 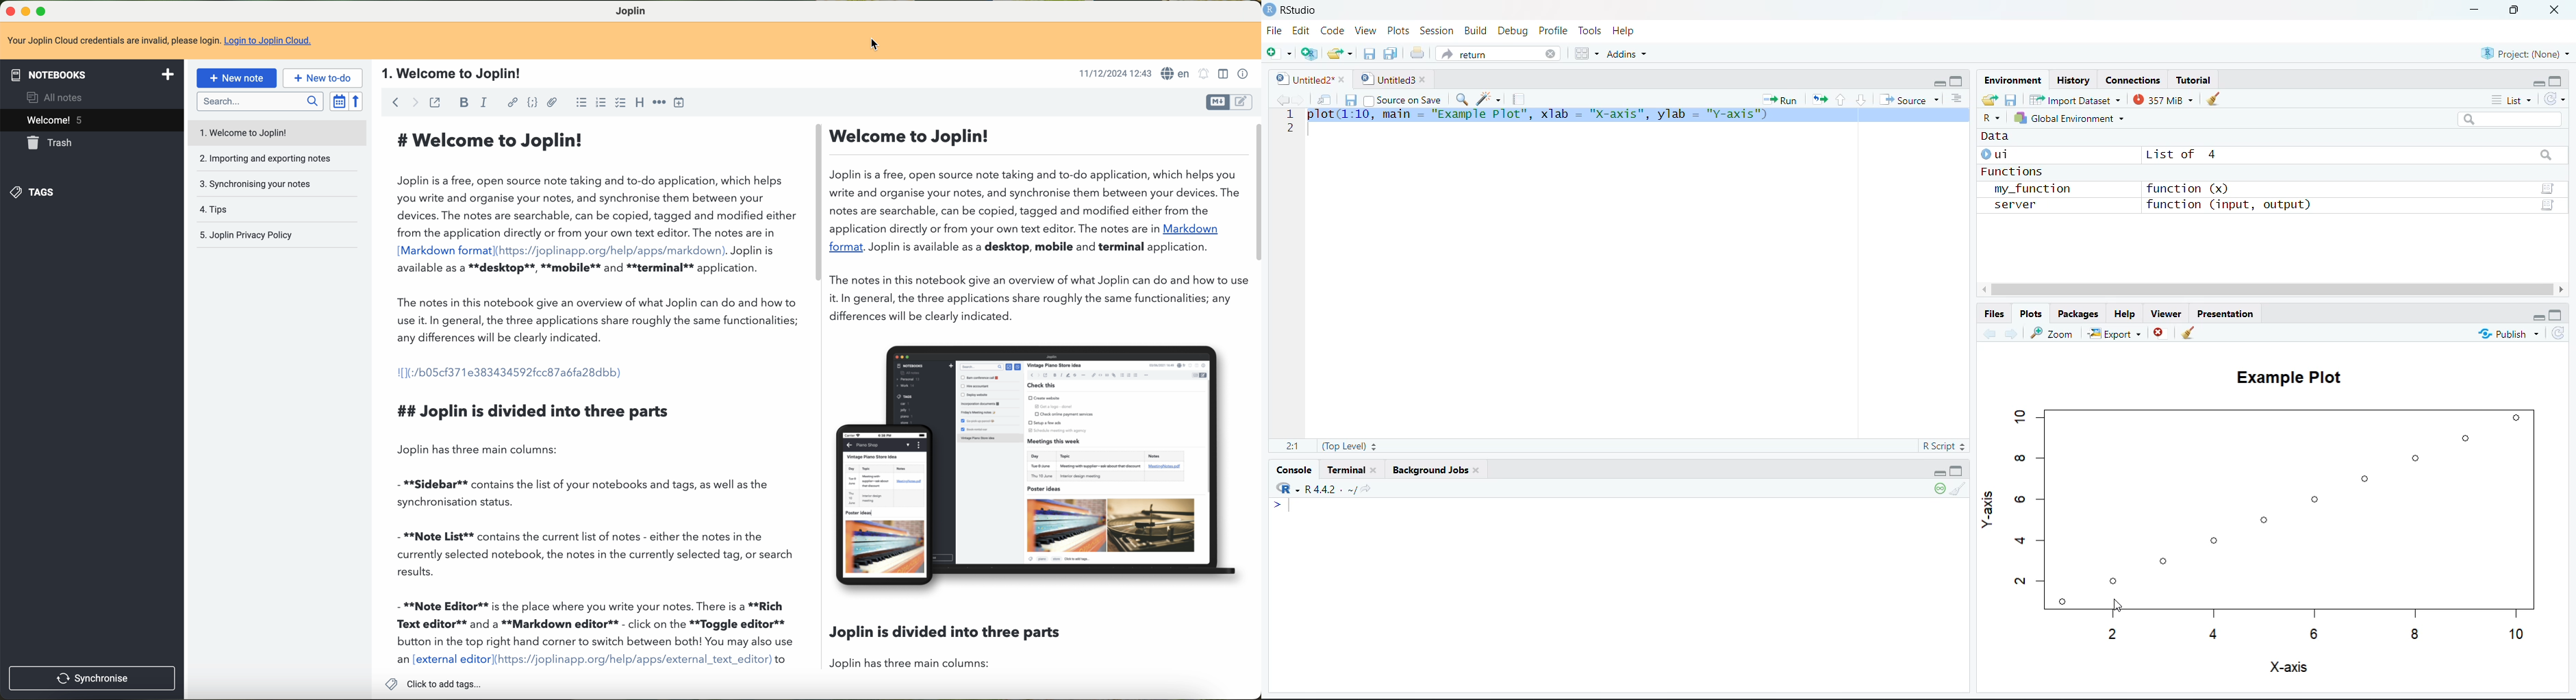 What do you see at coordinates (90, 119) in the screenshot?
I see `welcome` at bounding box center [90, 119].